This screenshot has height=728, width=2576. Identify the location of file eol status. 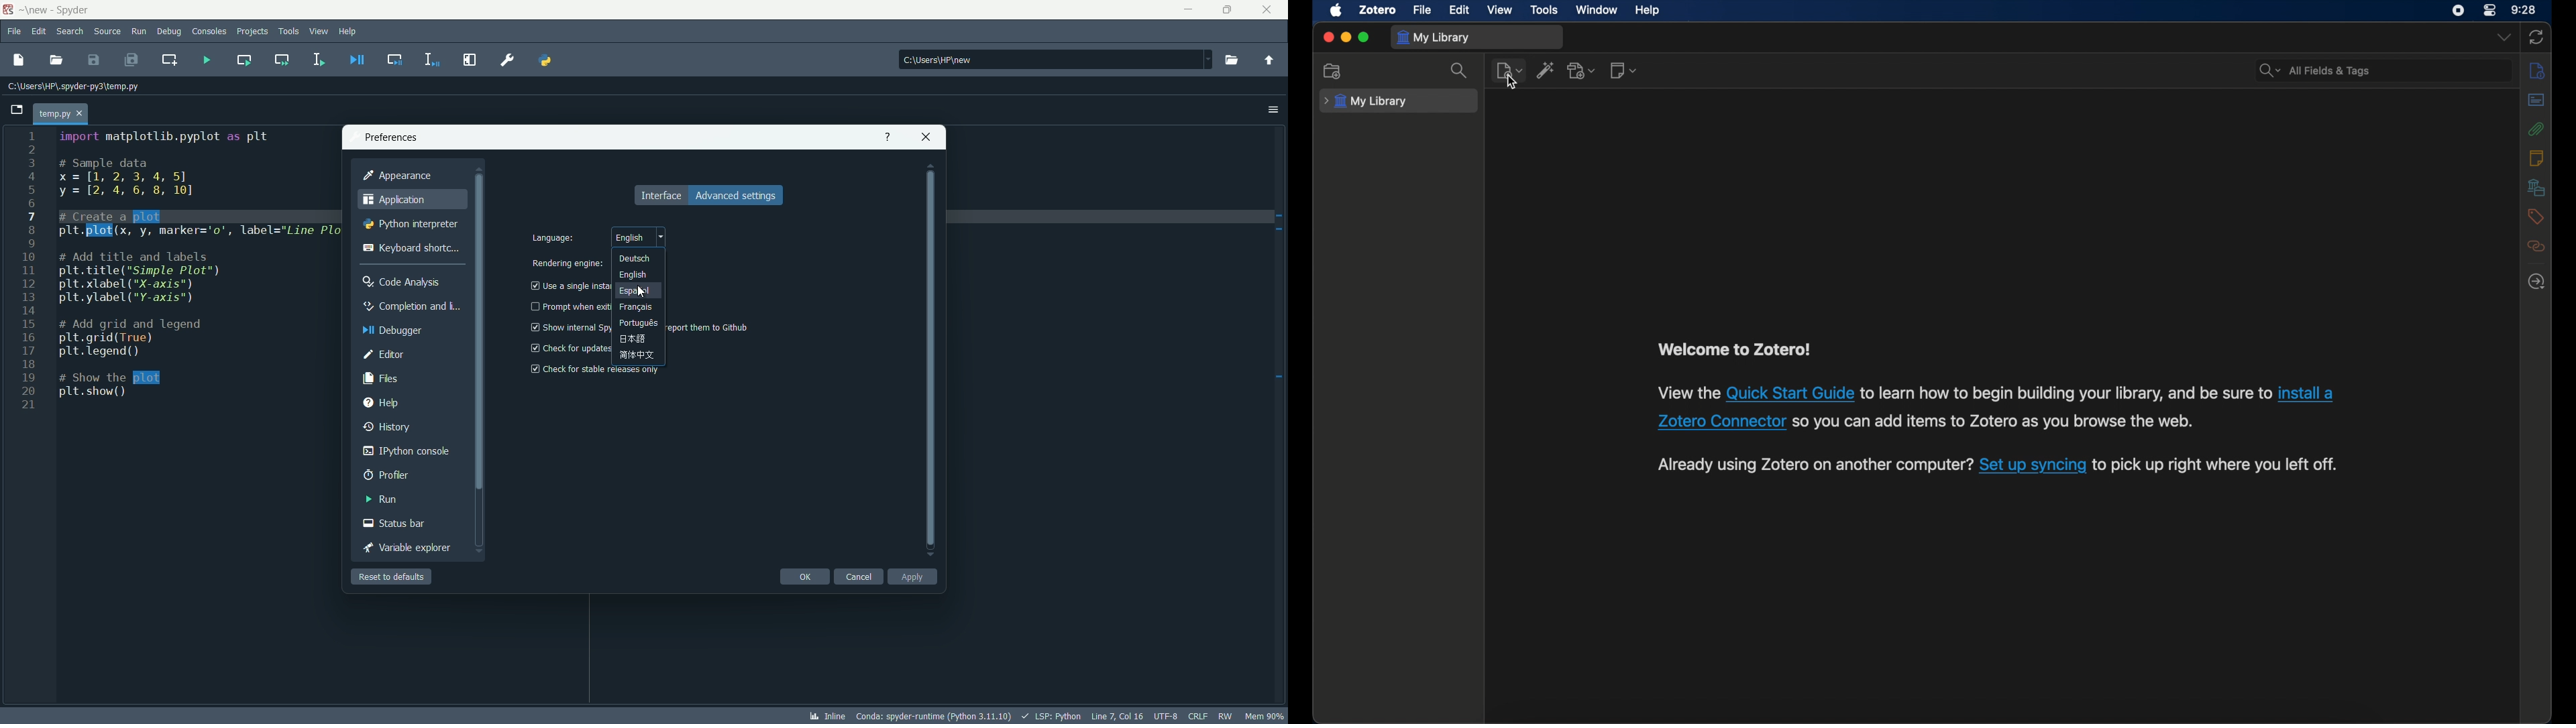
(1198, 717).